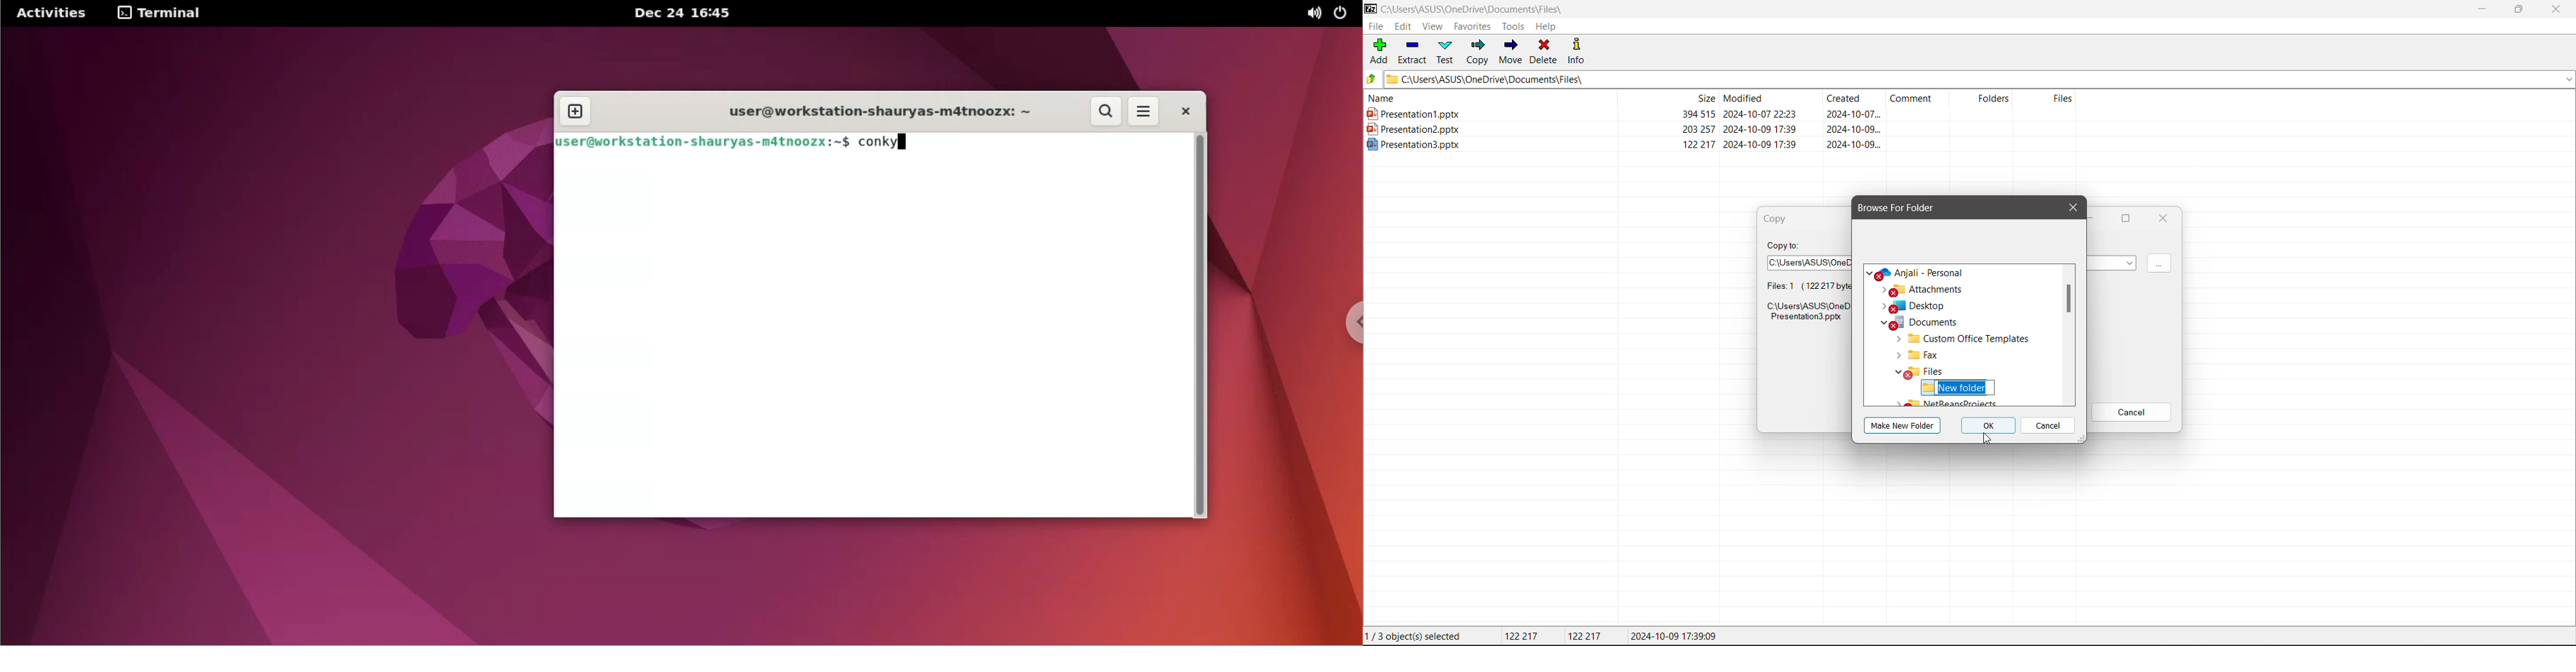 The height and width of the screenshot is (672, 2576). What do you see at coordinates (1432, 27) in the screenshot?
I see `View` at bounding box center [1432, 27].